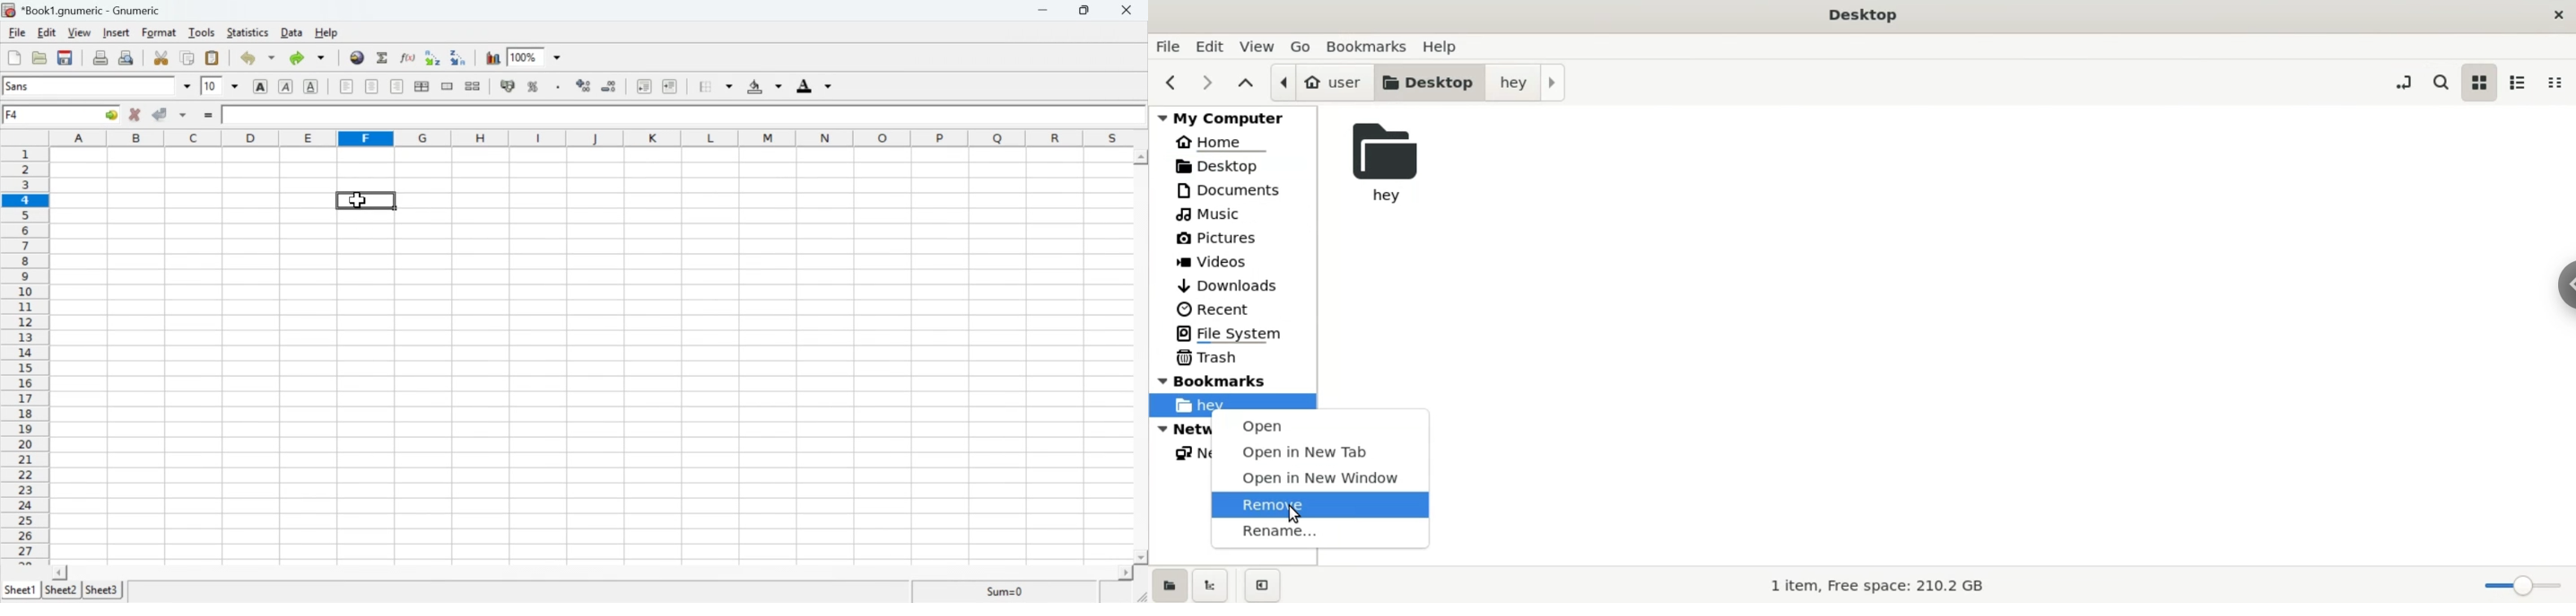 The height and width of the screenshot is (616, 2576). I want to click on columns, so click(595, 138).